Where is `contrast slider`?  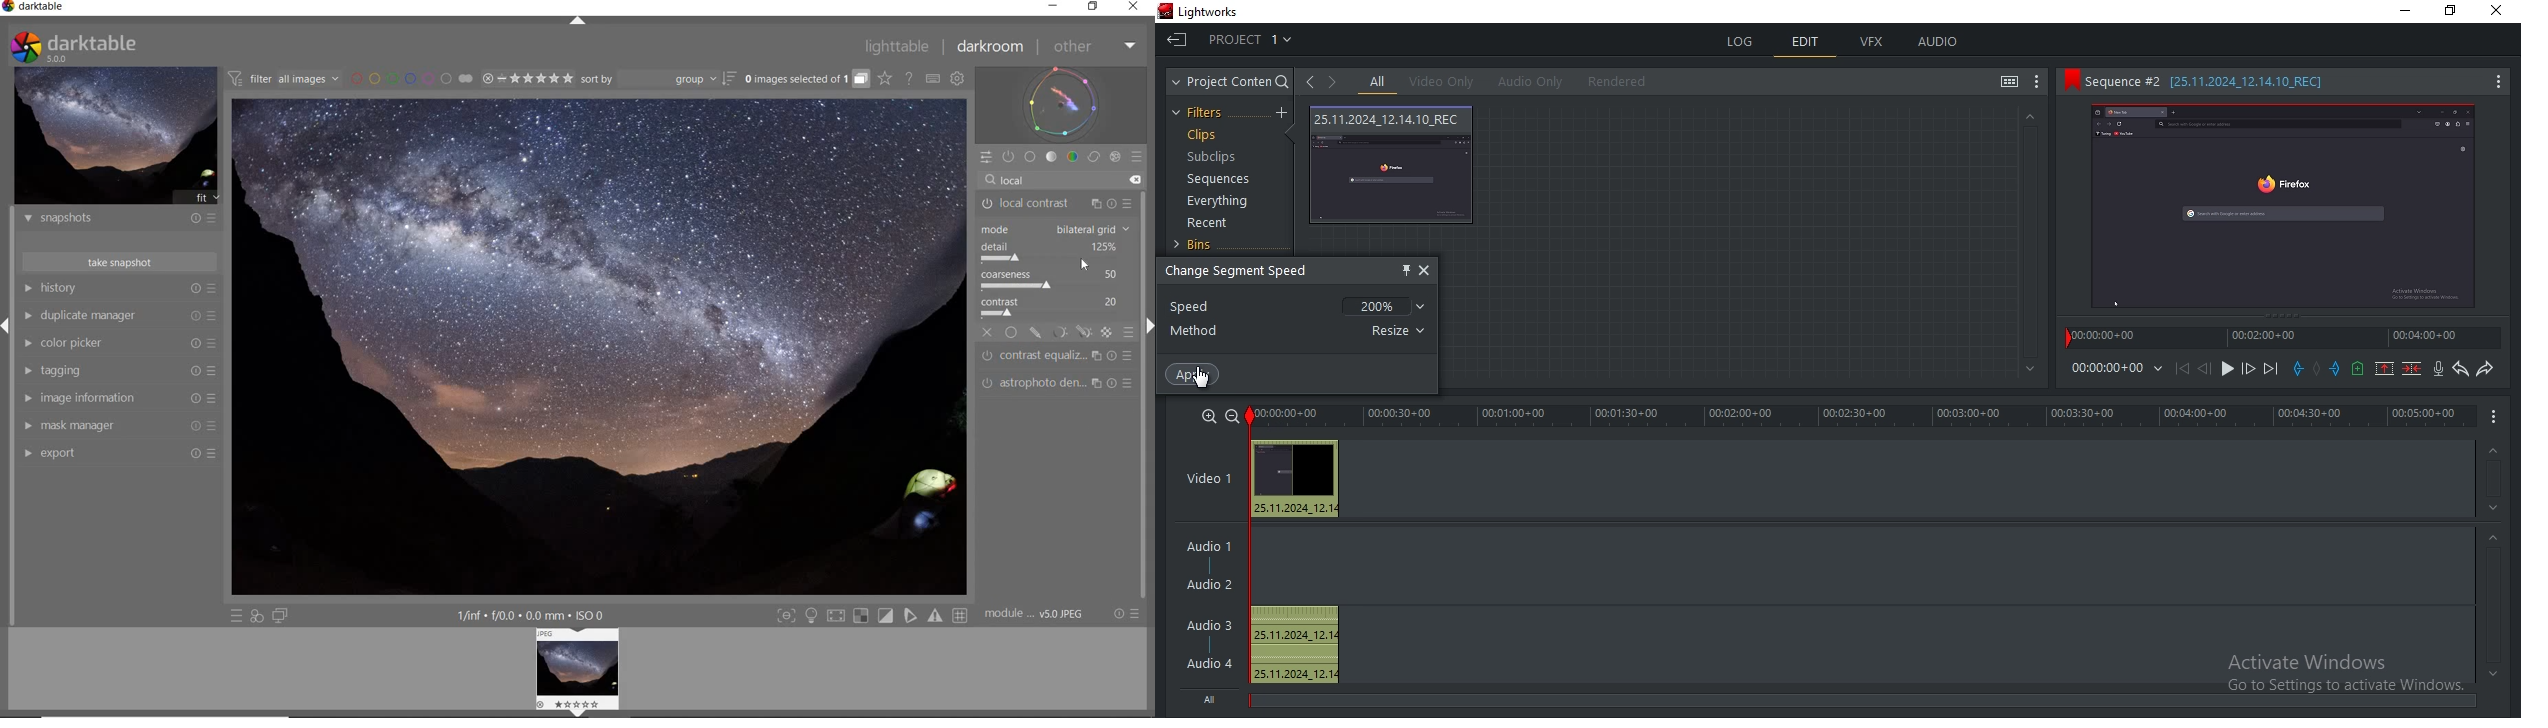 contrast slider is located at coordinates (1018, 314).